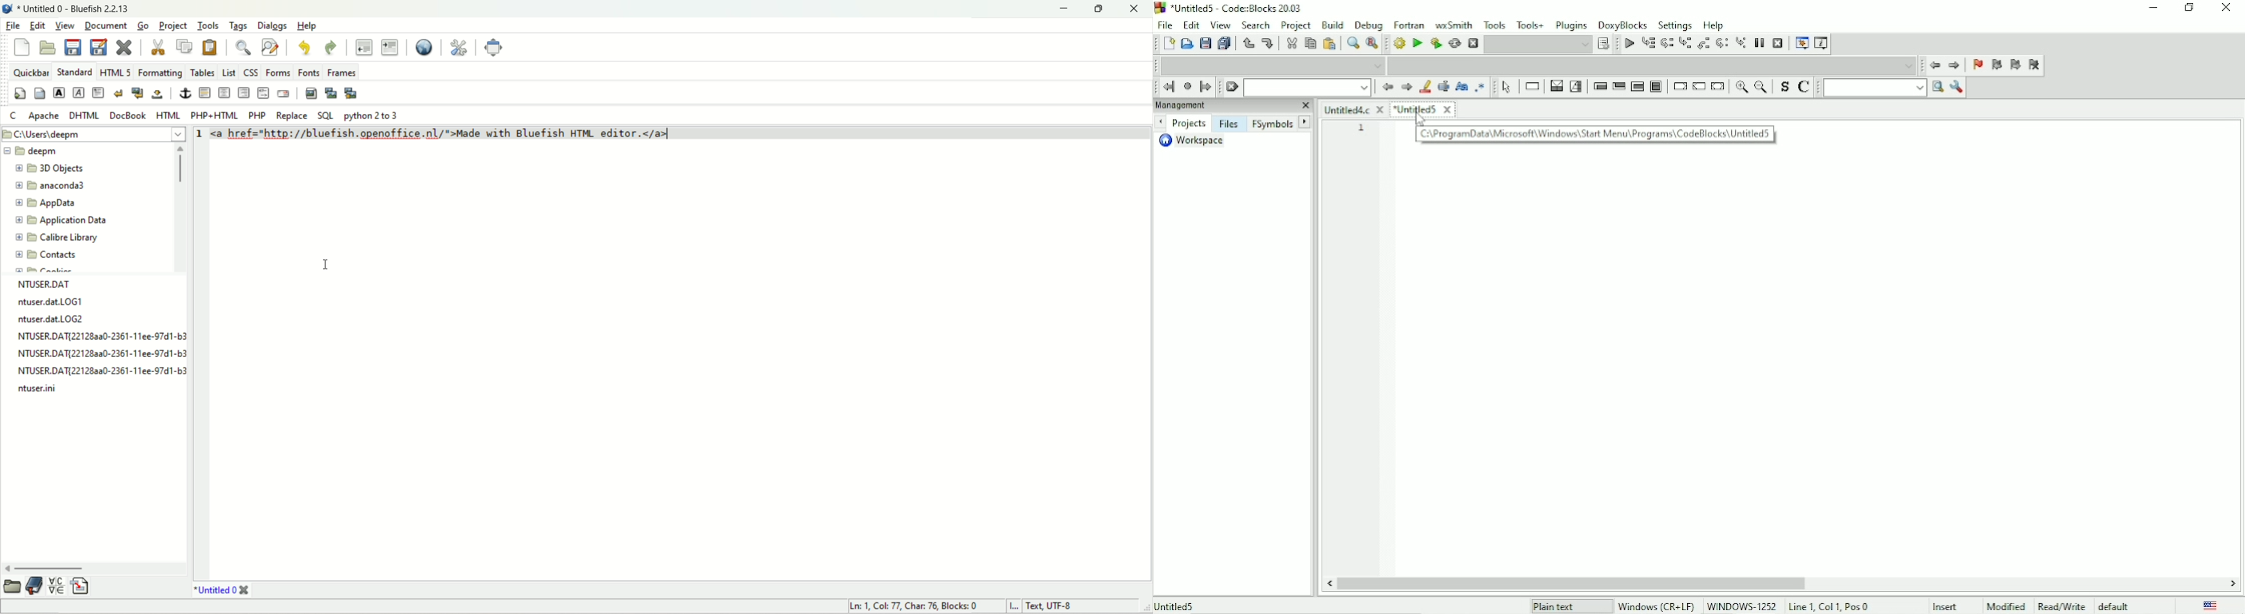  What do you see at coordinates (2036, 66) in the screenshot?
I see `Clear bookmarks` at bounding box center [2036, 66].